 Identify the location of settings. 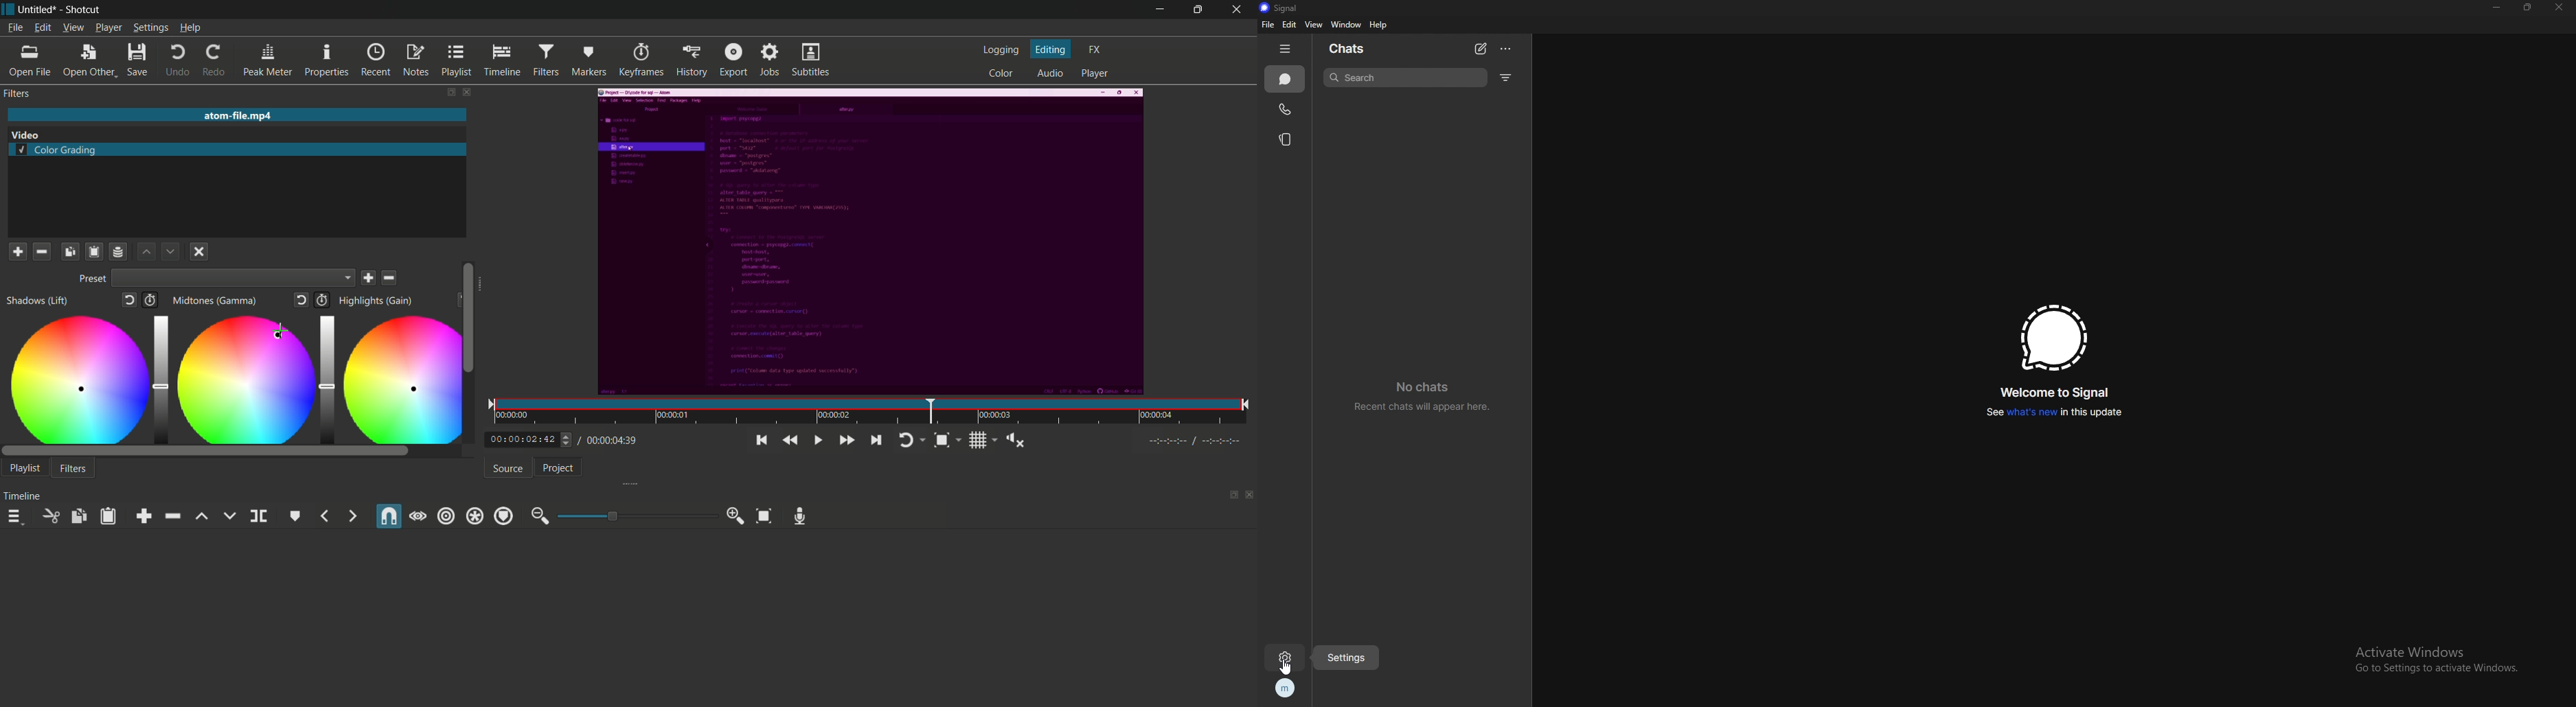
(1286, 658).